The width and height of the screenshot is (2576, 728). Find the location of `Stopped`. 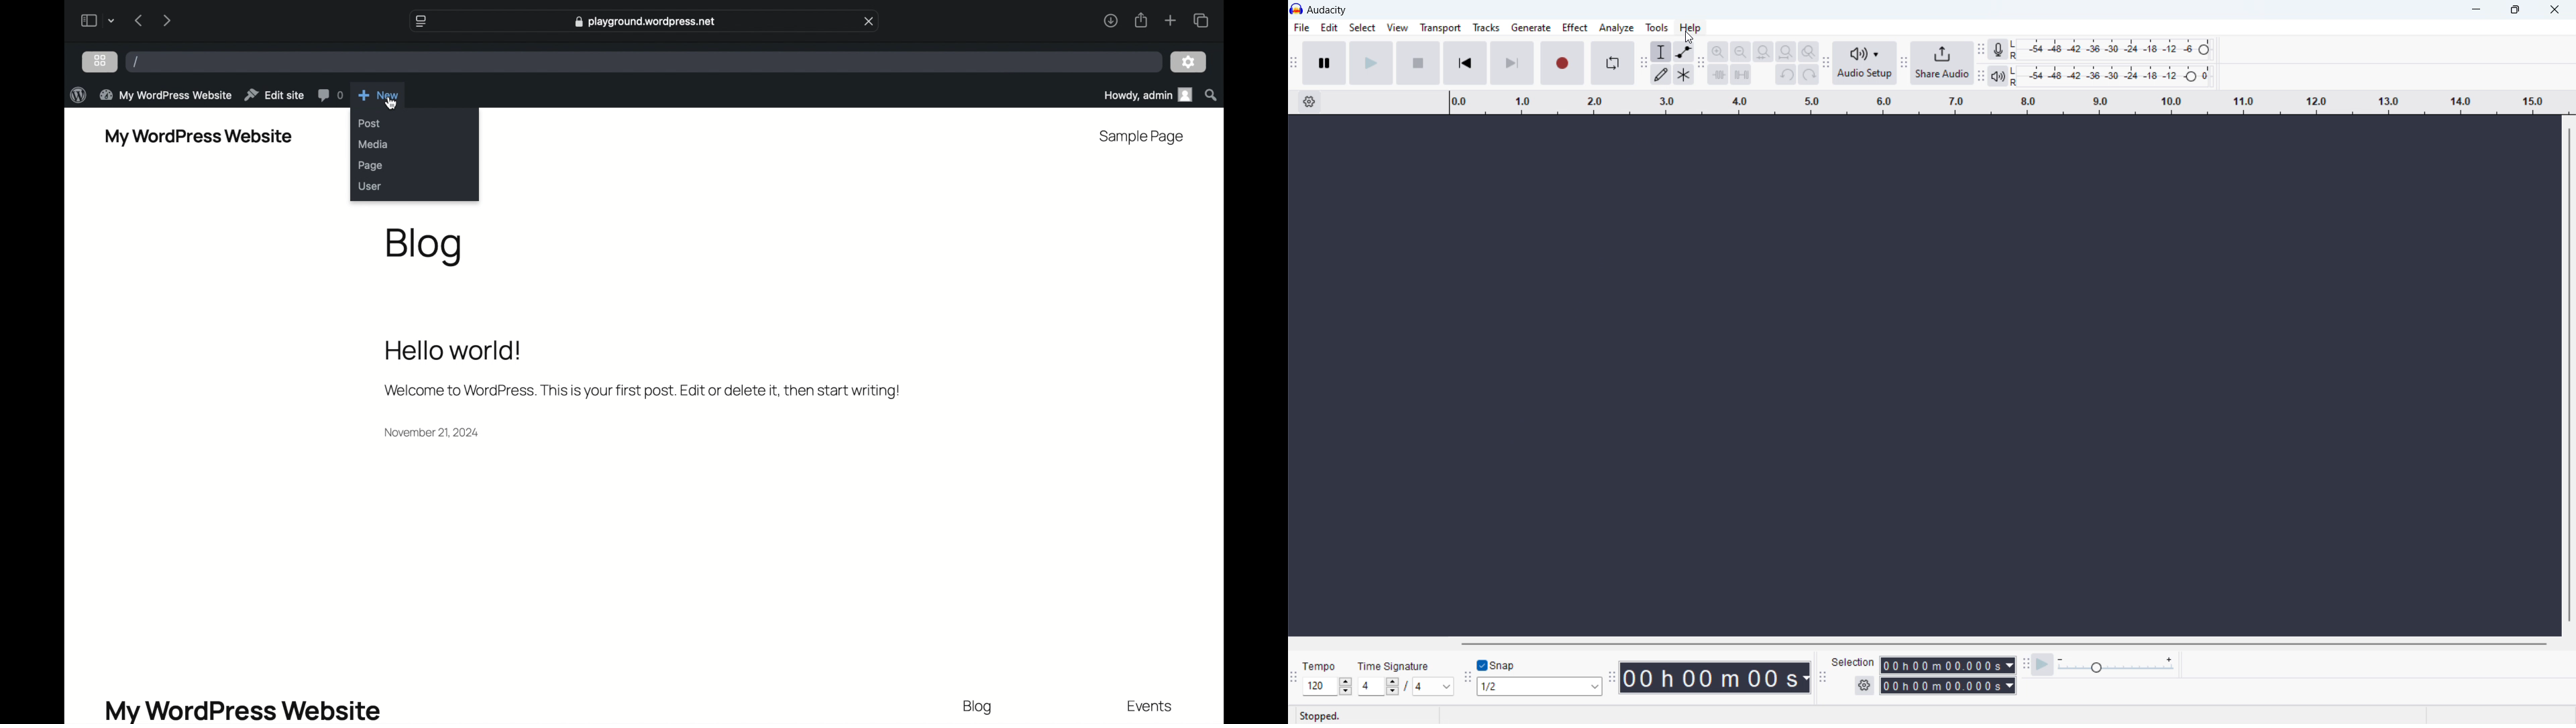

Stopped is located at coordinates (1320, 715).